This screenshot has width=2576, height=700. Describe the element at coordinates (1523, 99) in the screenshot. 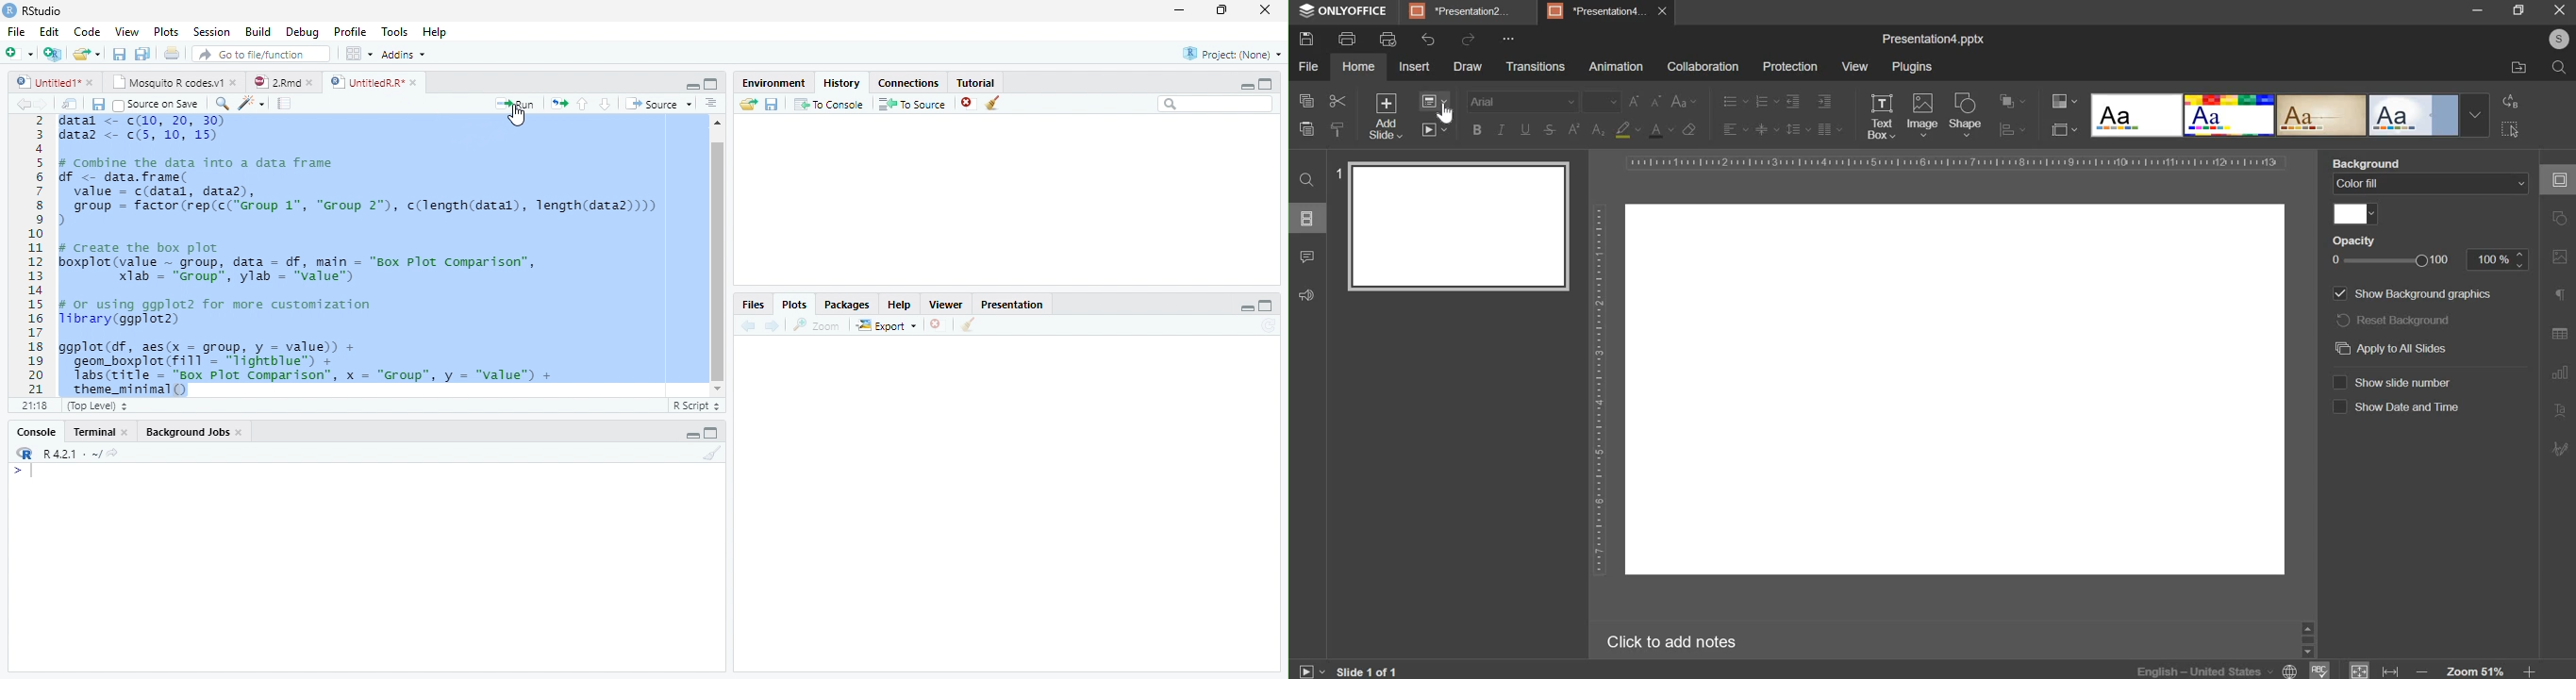

I see `font` at that location.